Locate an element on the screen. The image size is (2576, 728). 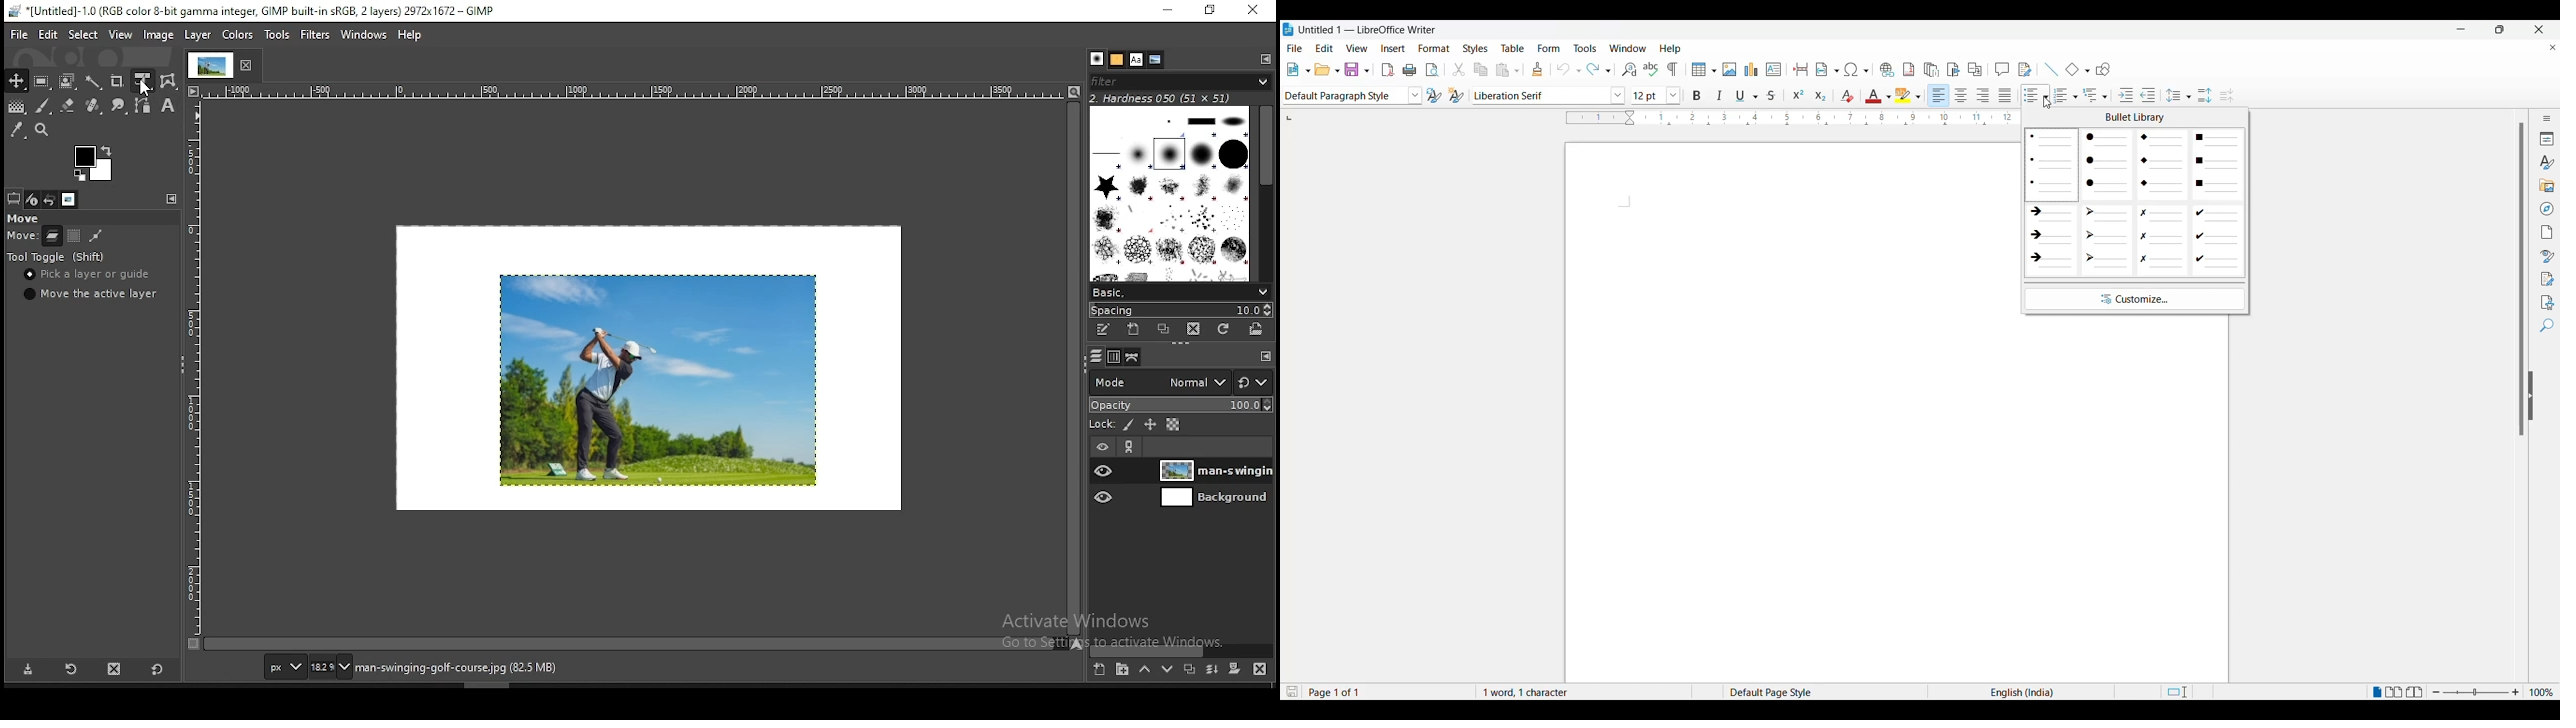
cut is located at coordinates (1459, 68).